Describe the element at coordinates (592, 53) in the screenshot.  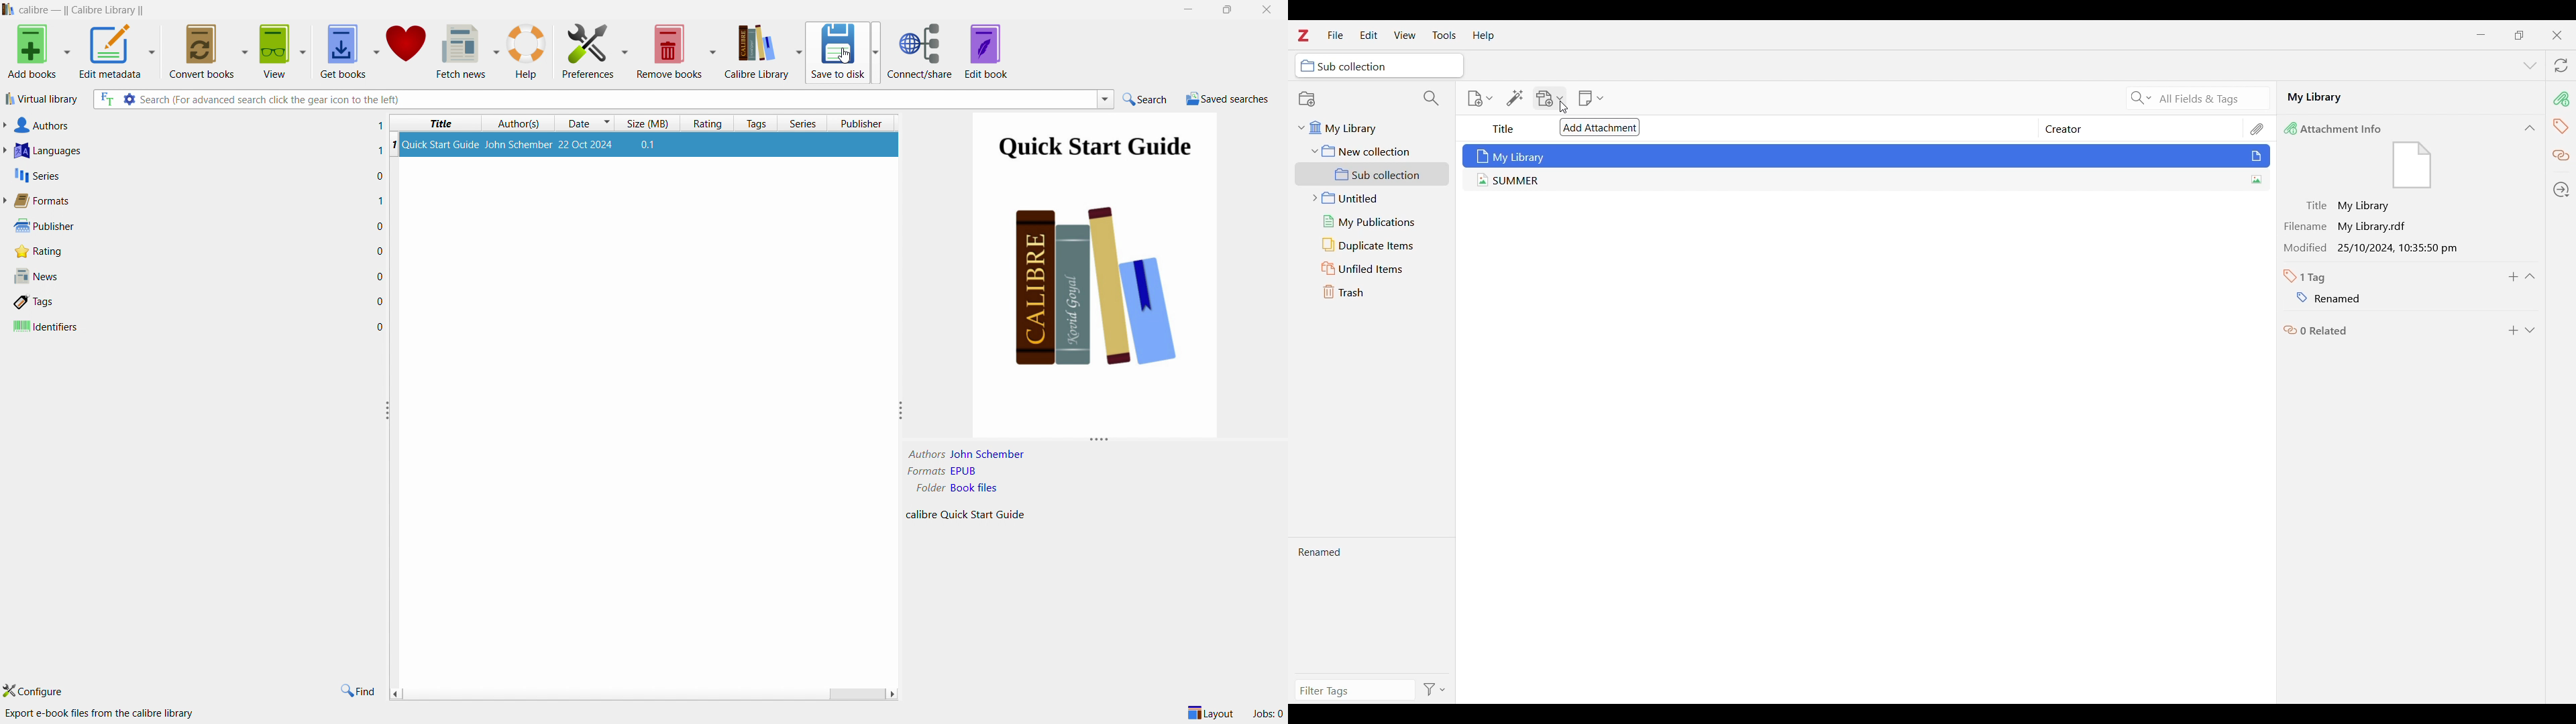
I see `Preferences` at that location.